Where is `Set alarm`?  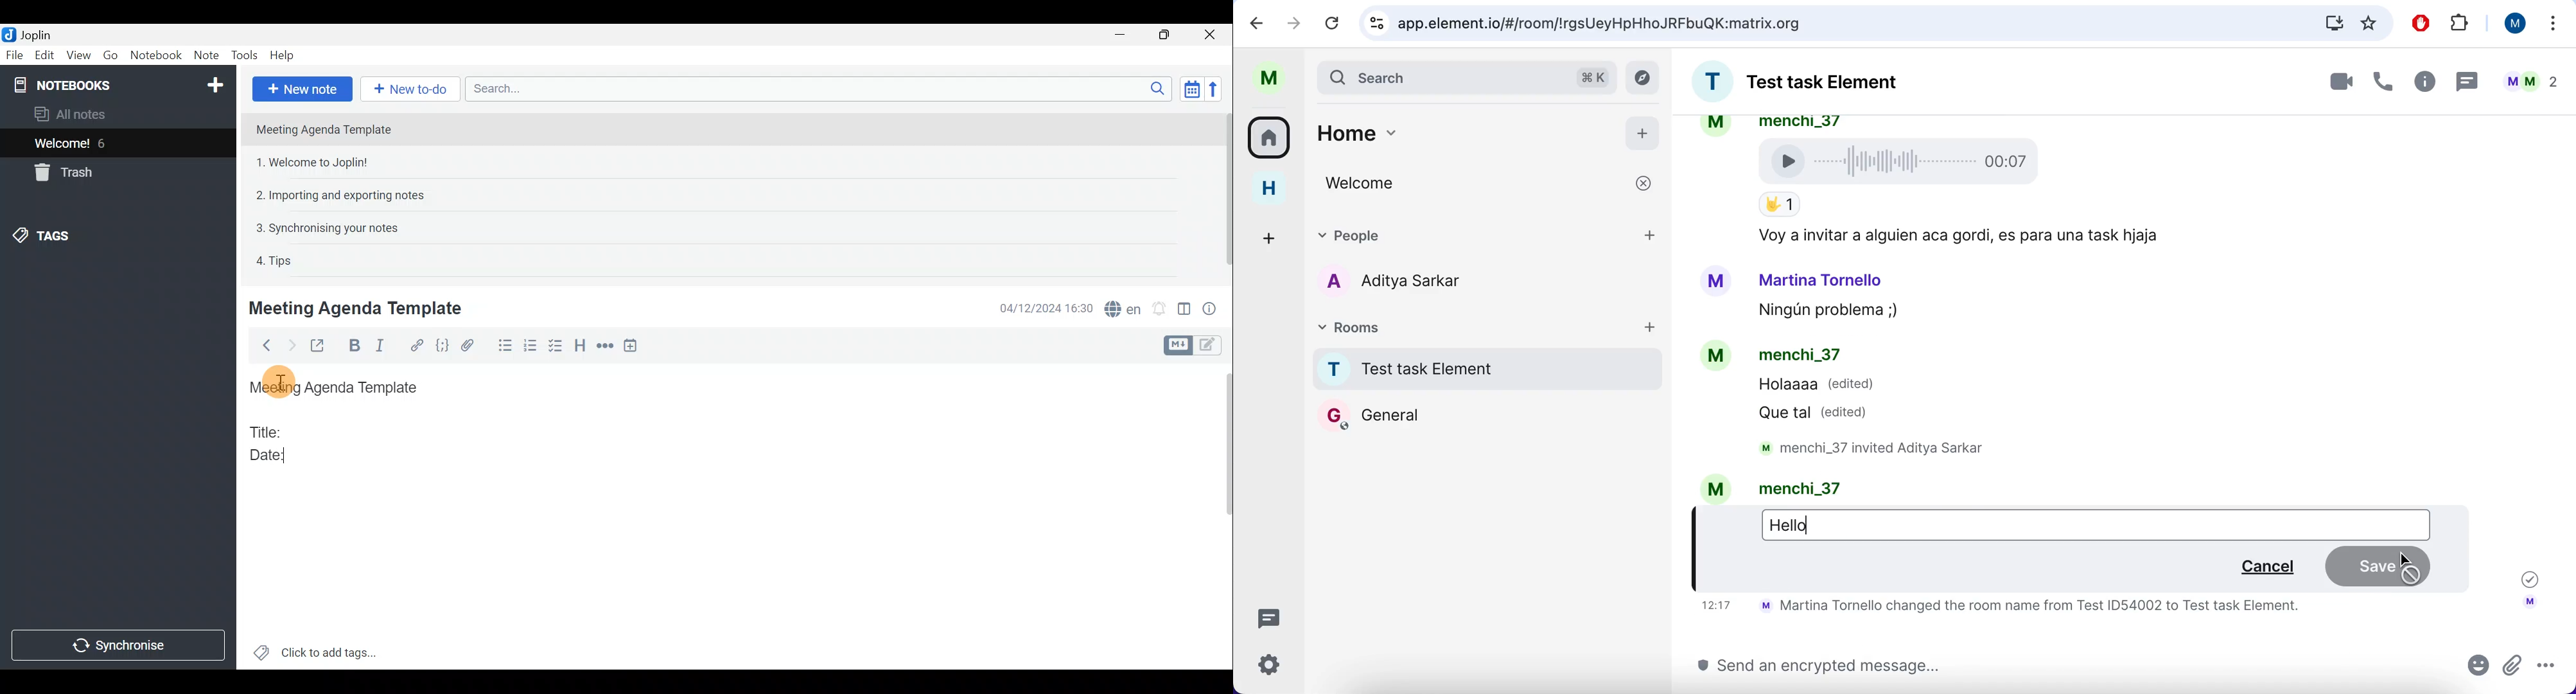 Set alarm is located at coordinates (1161, 308).